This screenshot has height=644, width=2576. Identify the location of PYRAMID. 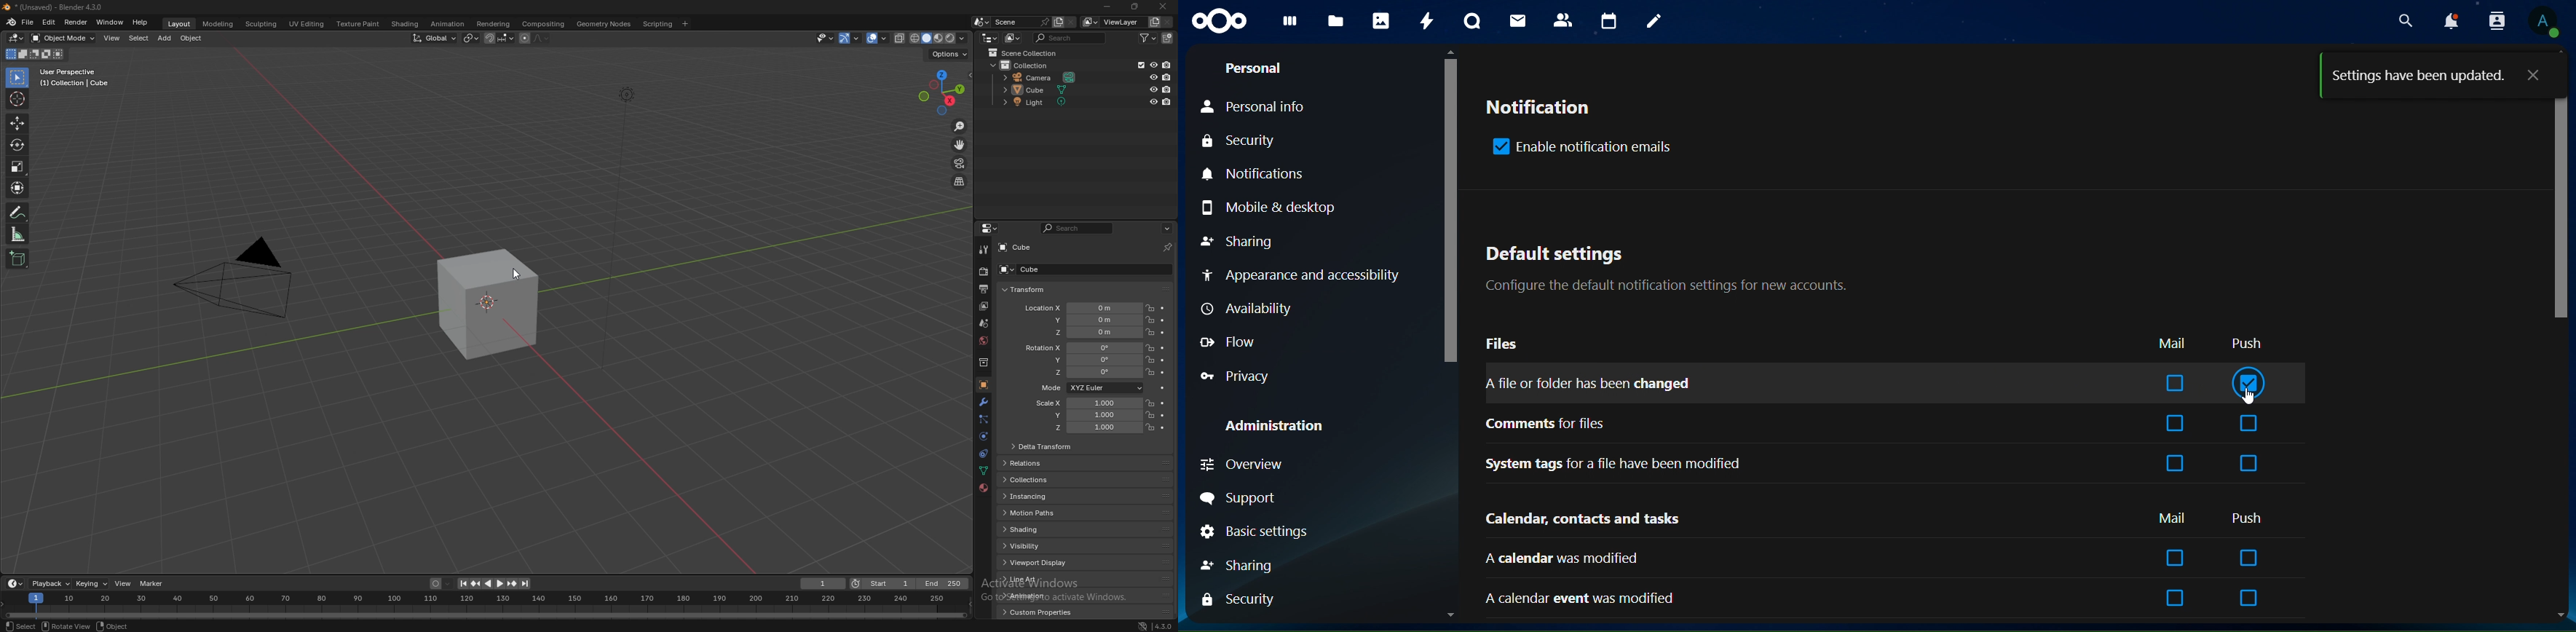
(240, 279).